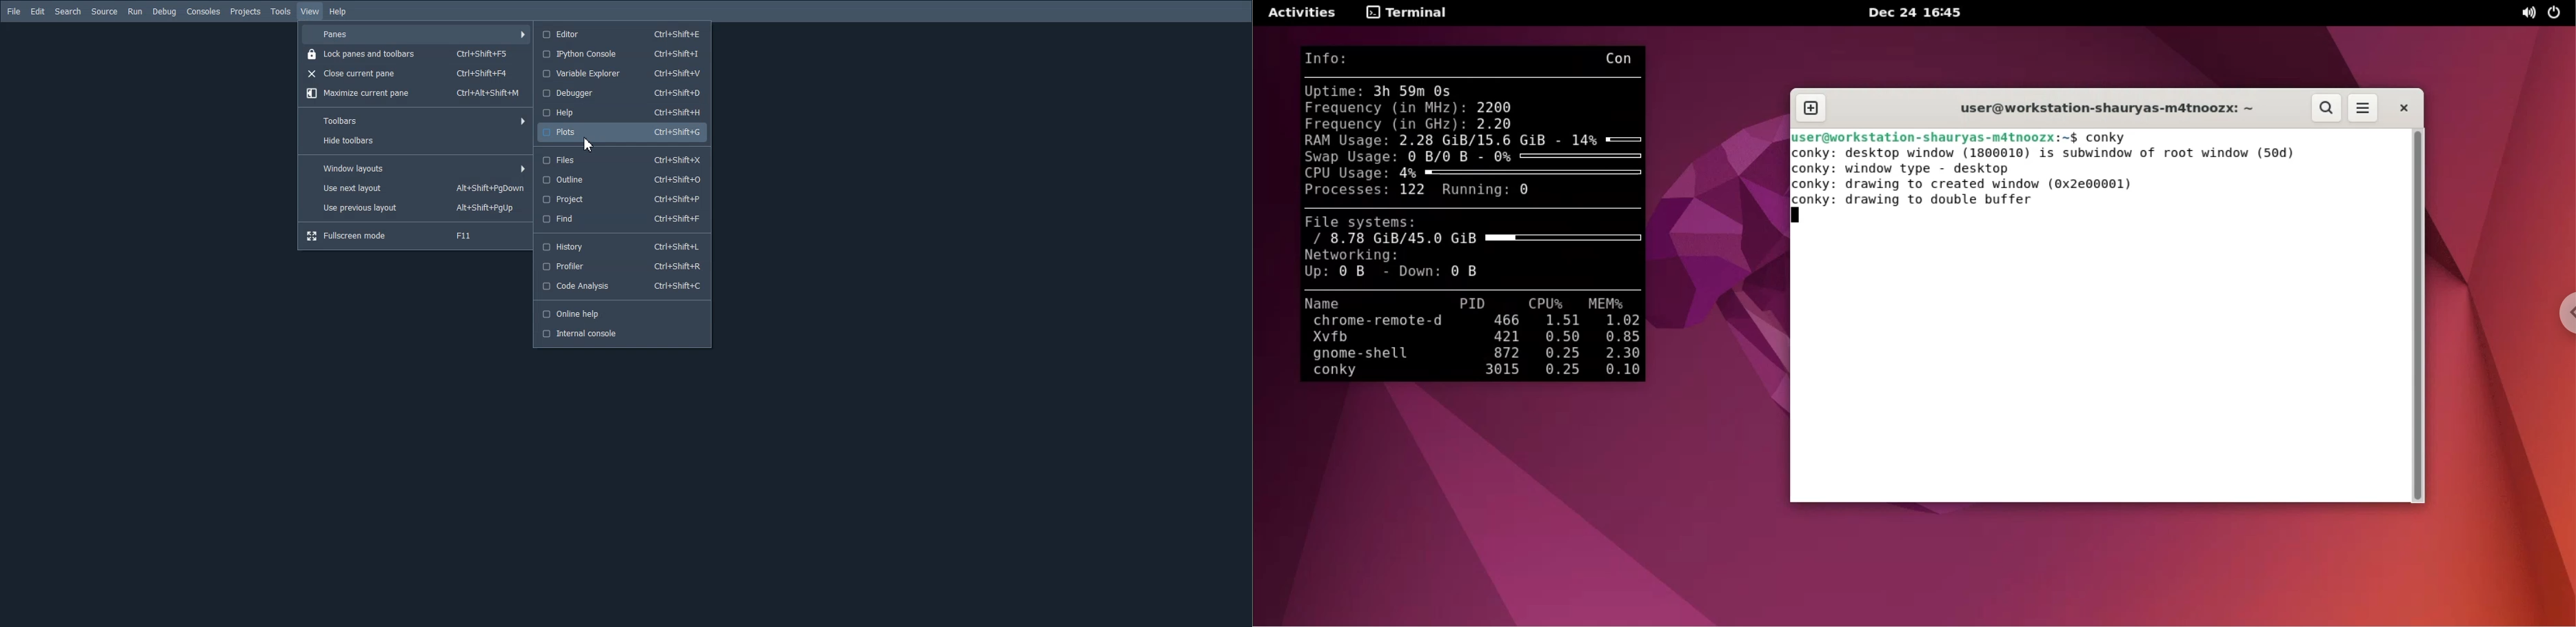  What do you see at coordinates (622, 54) in the screenshot?
I see `Ipython console` at bounding box center [622, 54].